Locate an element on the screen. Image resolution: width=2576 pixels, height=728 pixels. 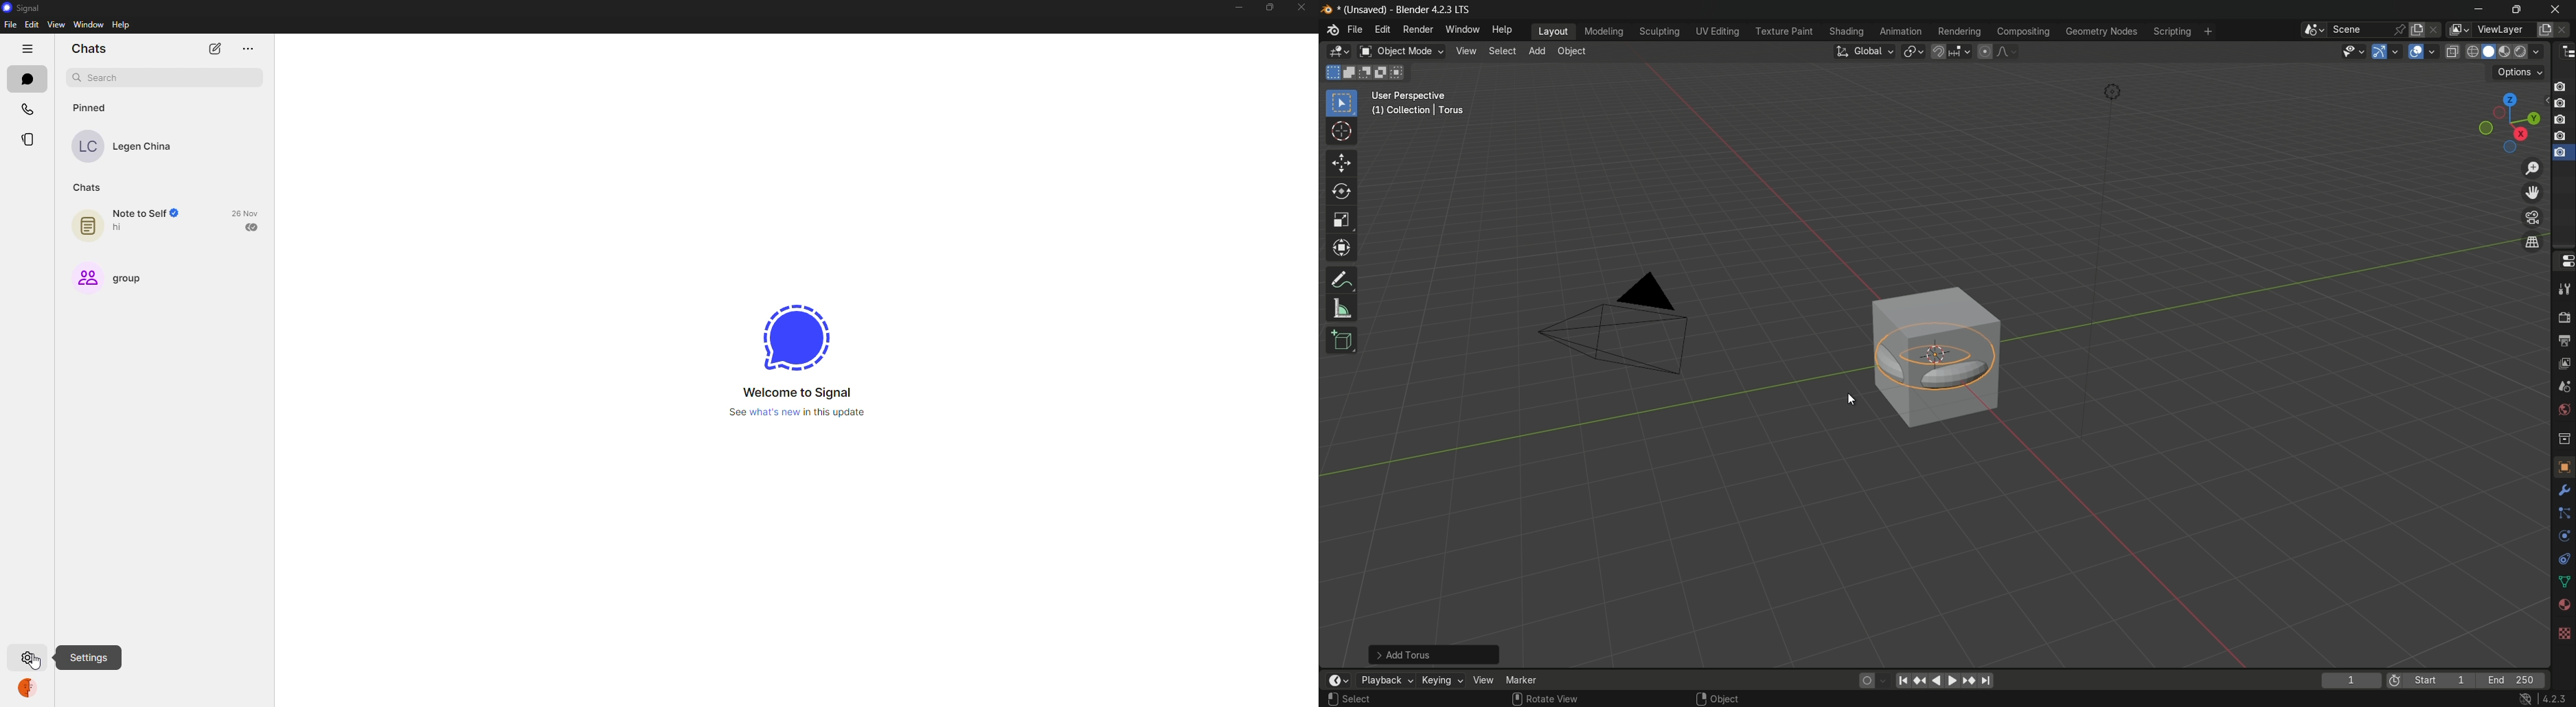
add layer is located at coordinates (2545, 30).